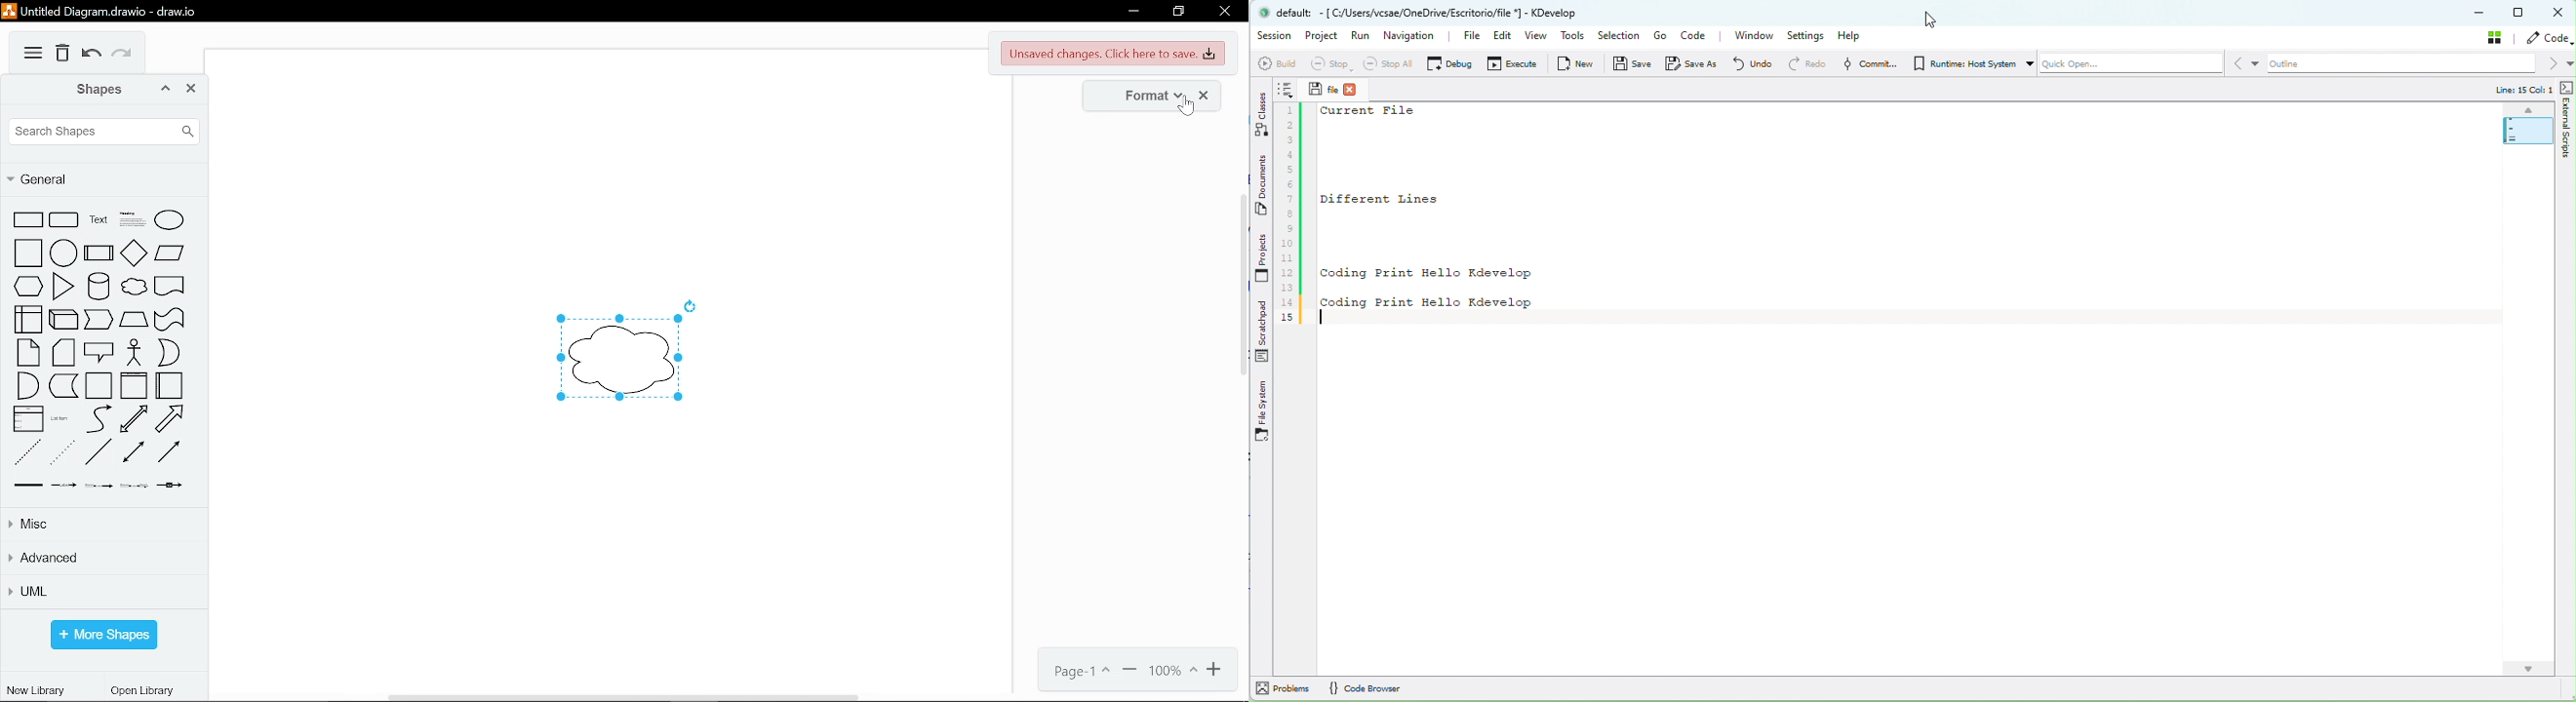 This screenshot has width=2576, height=728. What do you see at coordinates (103, 635) in the screenshot?
I see `more shapes` at bounding box center [103, 635].